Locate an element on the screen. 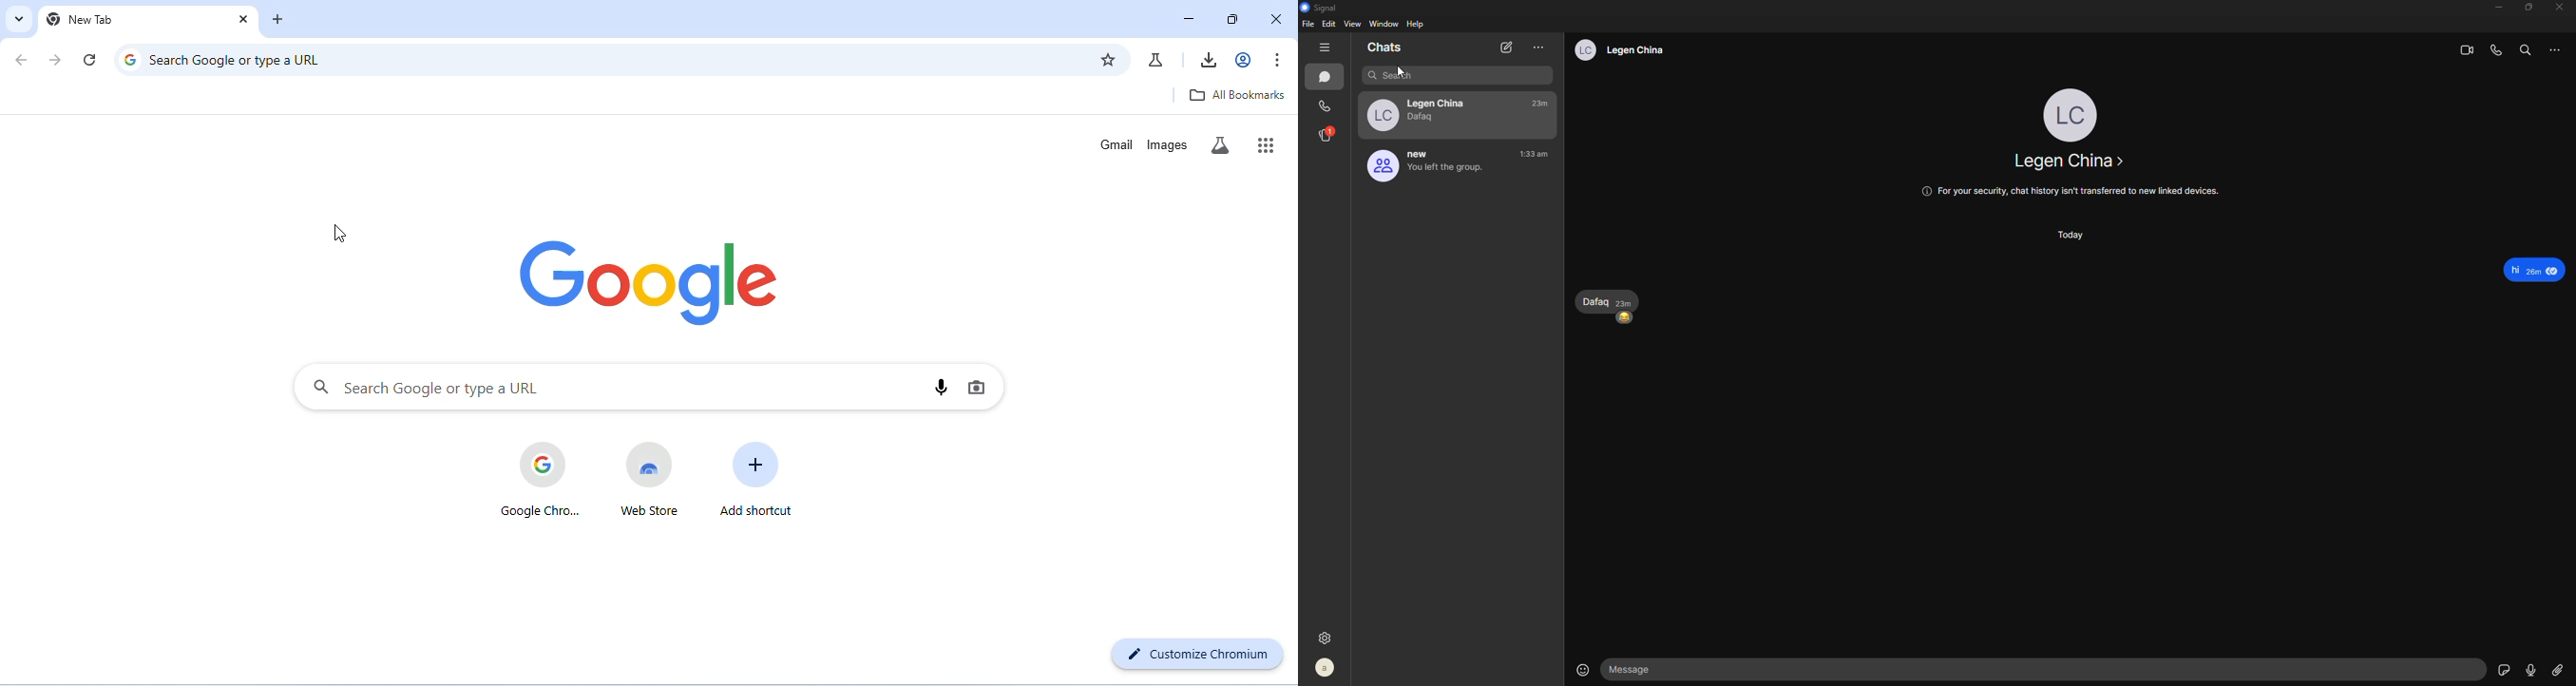  chats is located at coordinates (1385, 47).